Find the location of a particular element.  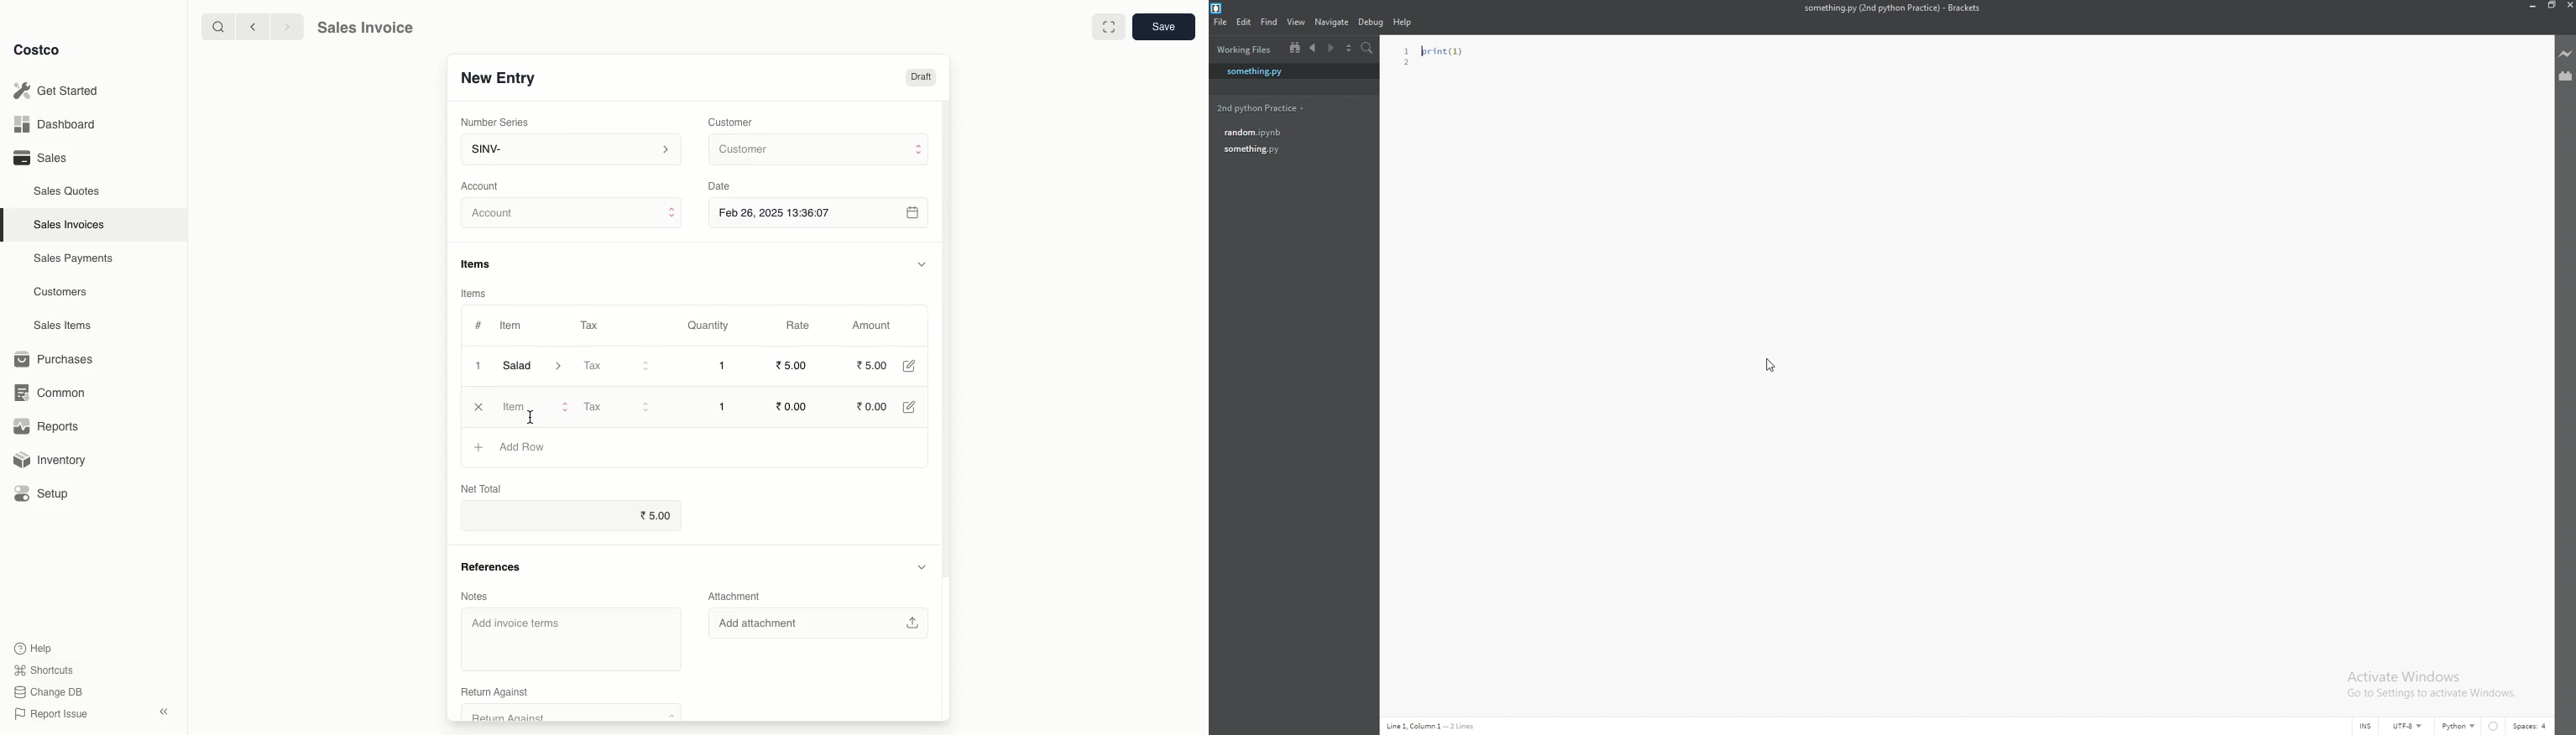

Costco is located at coordinates (41, 50).